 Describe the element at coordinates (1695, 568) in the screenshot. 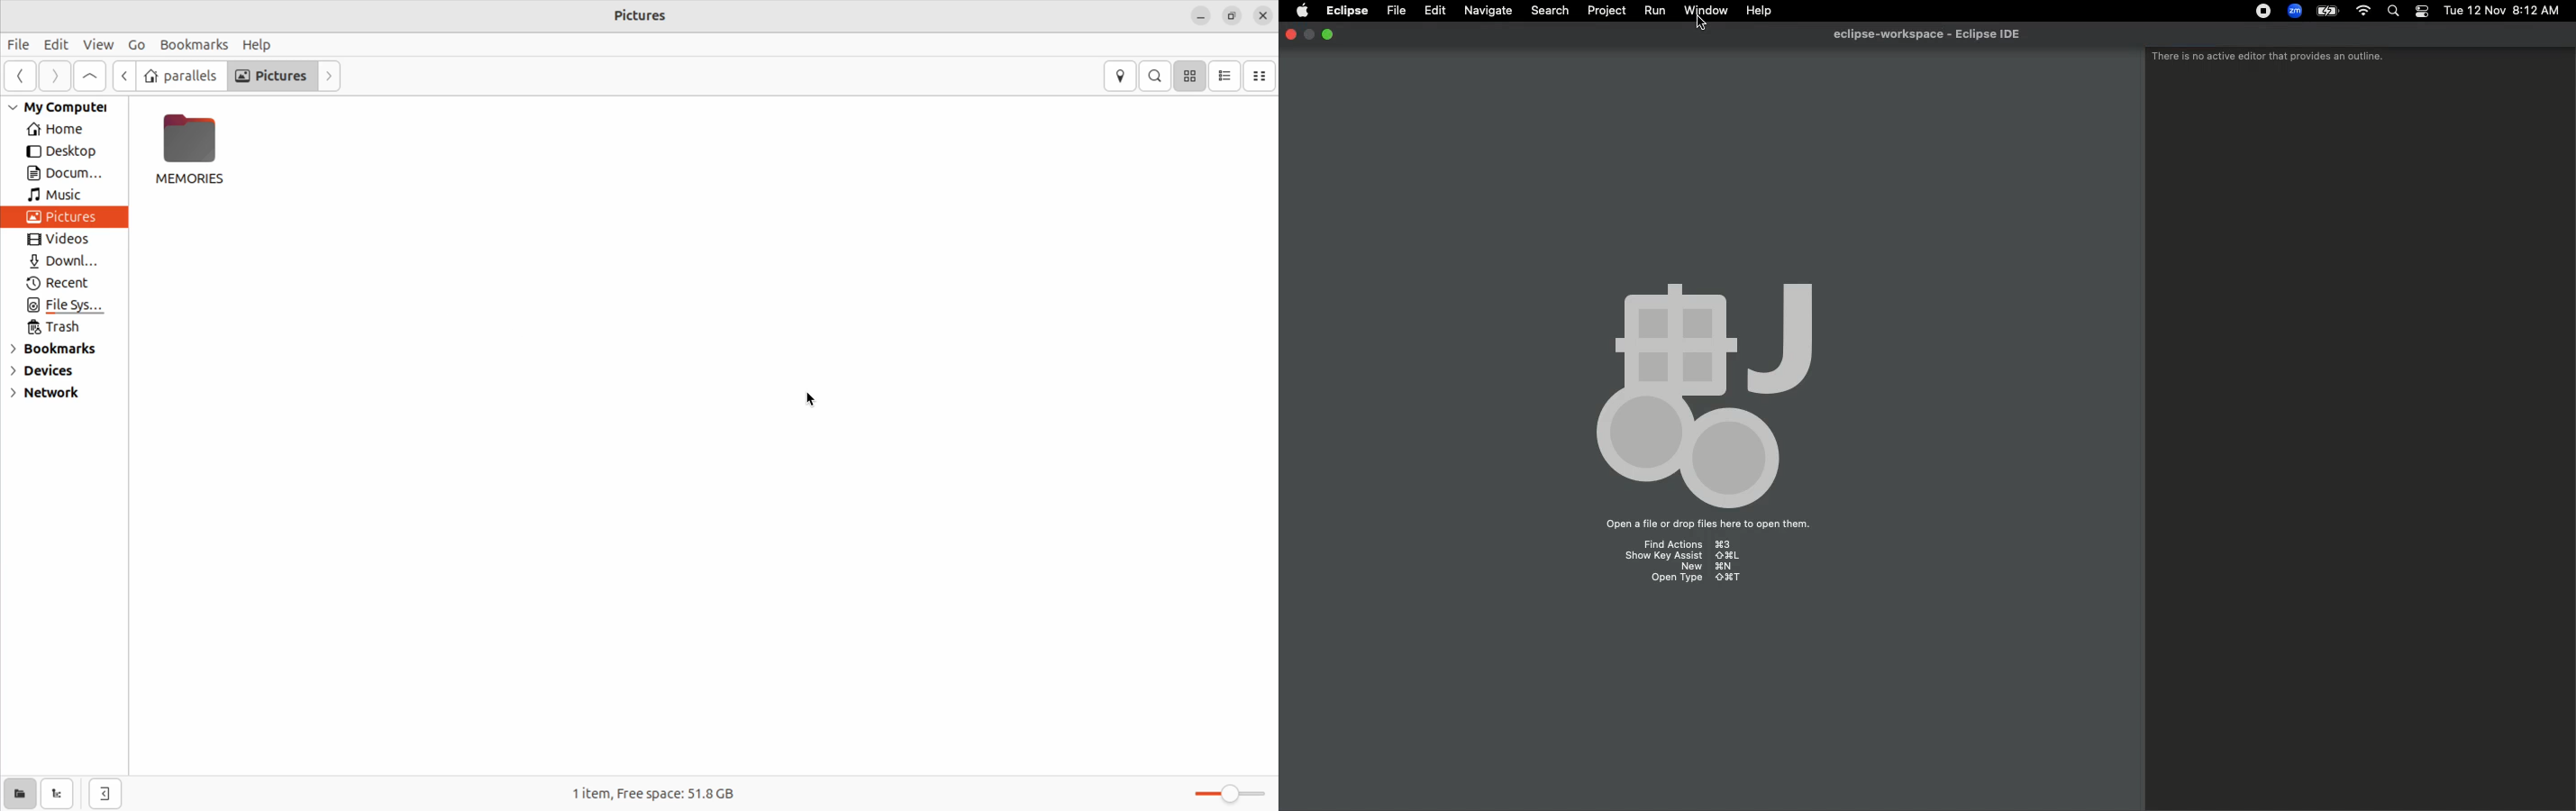

I see `New` at that location.